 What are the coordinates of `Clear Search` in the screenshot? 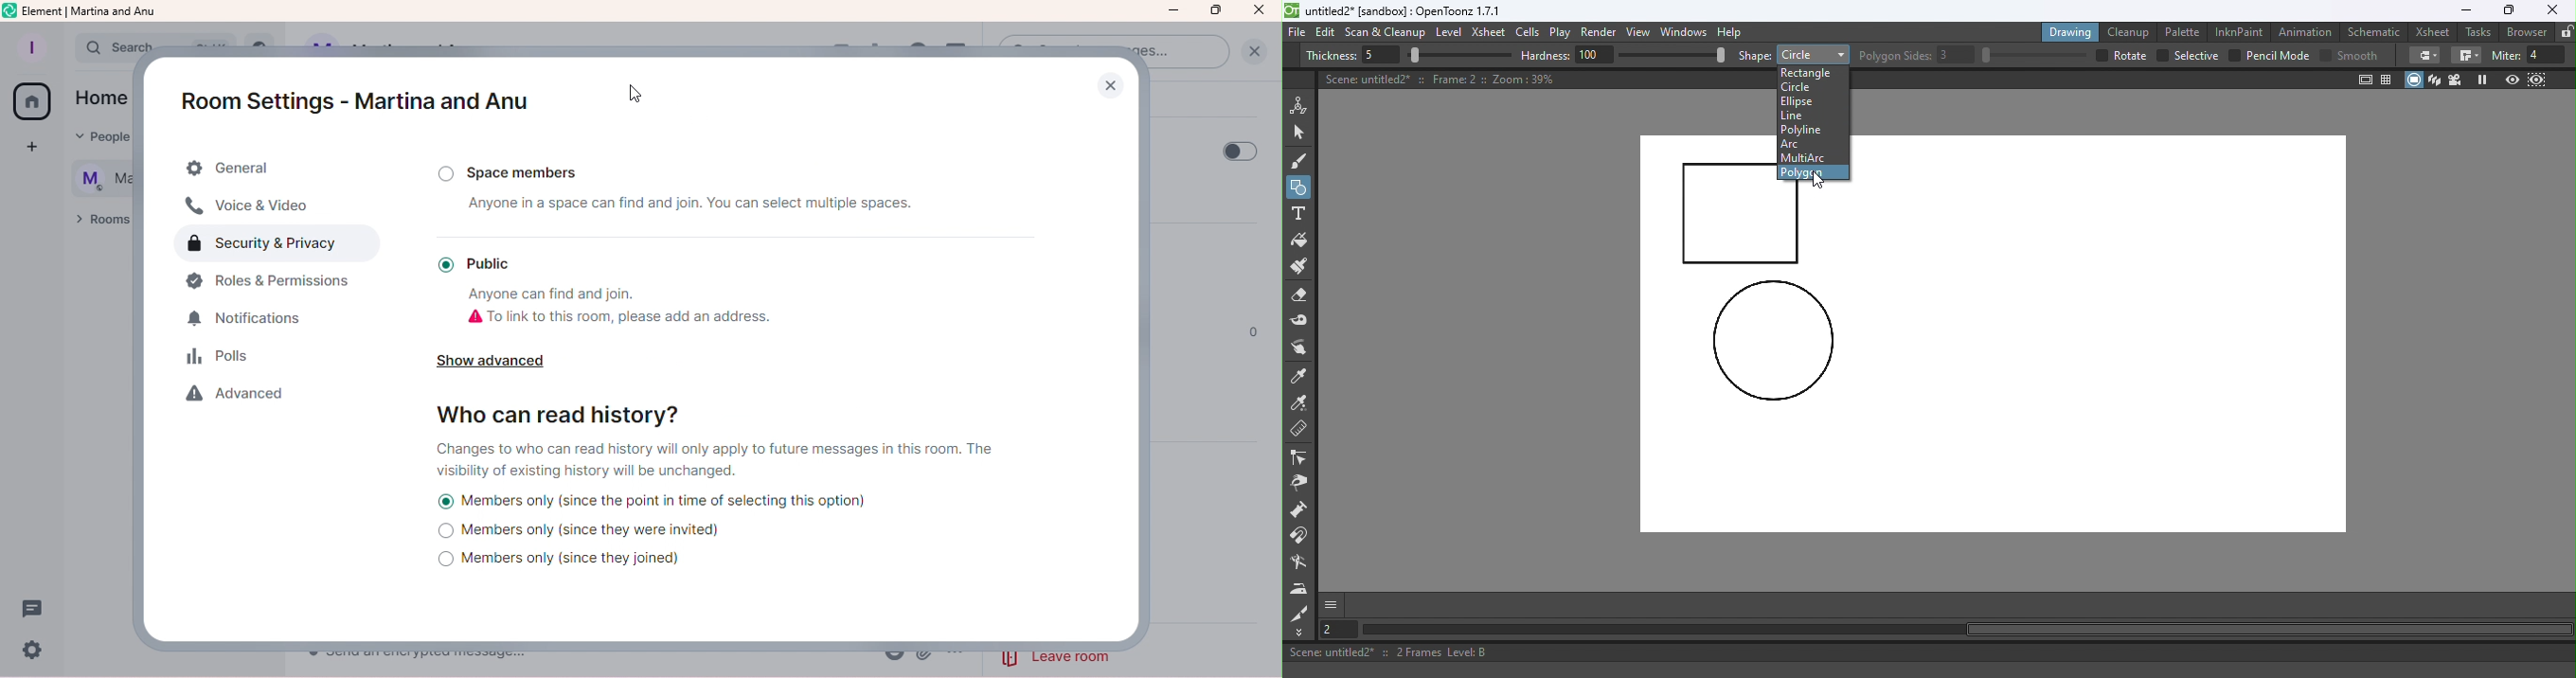 It's located at (1252, 56).